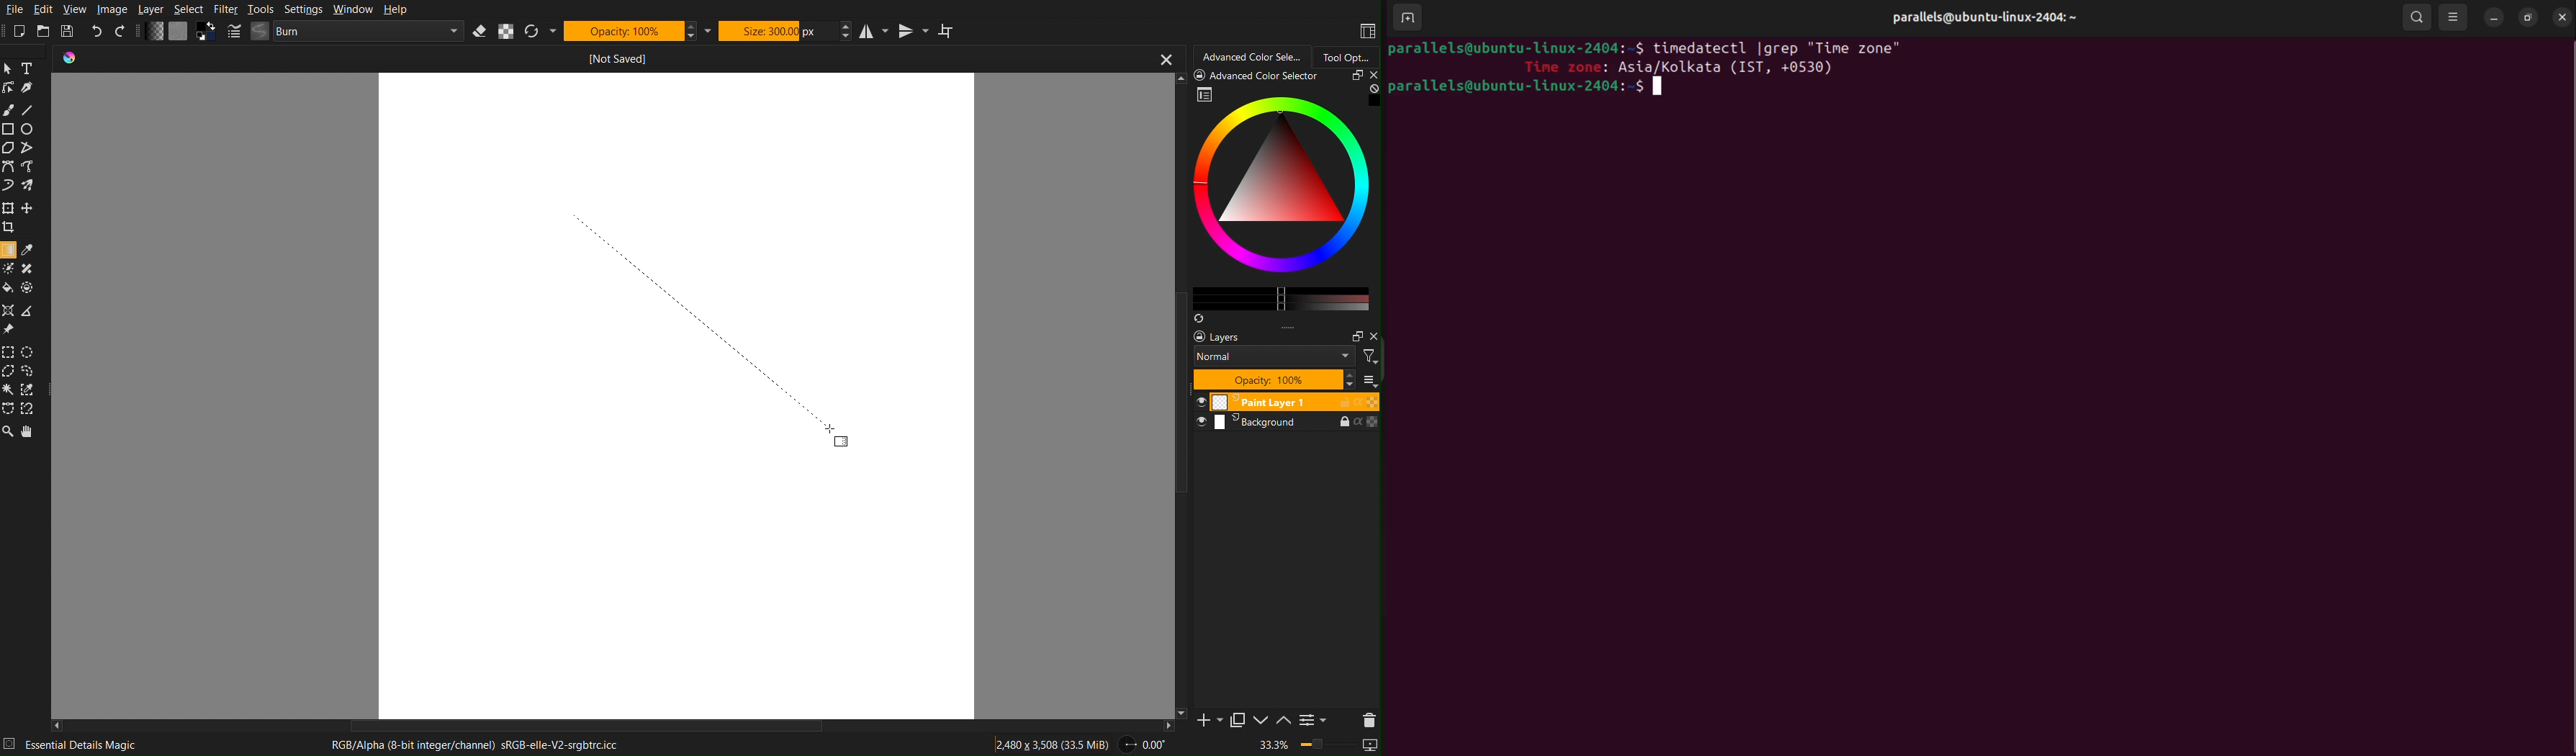 The image size is (2576, 756). I want to click on Color Tools, so click(20, 278).